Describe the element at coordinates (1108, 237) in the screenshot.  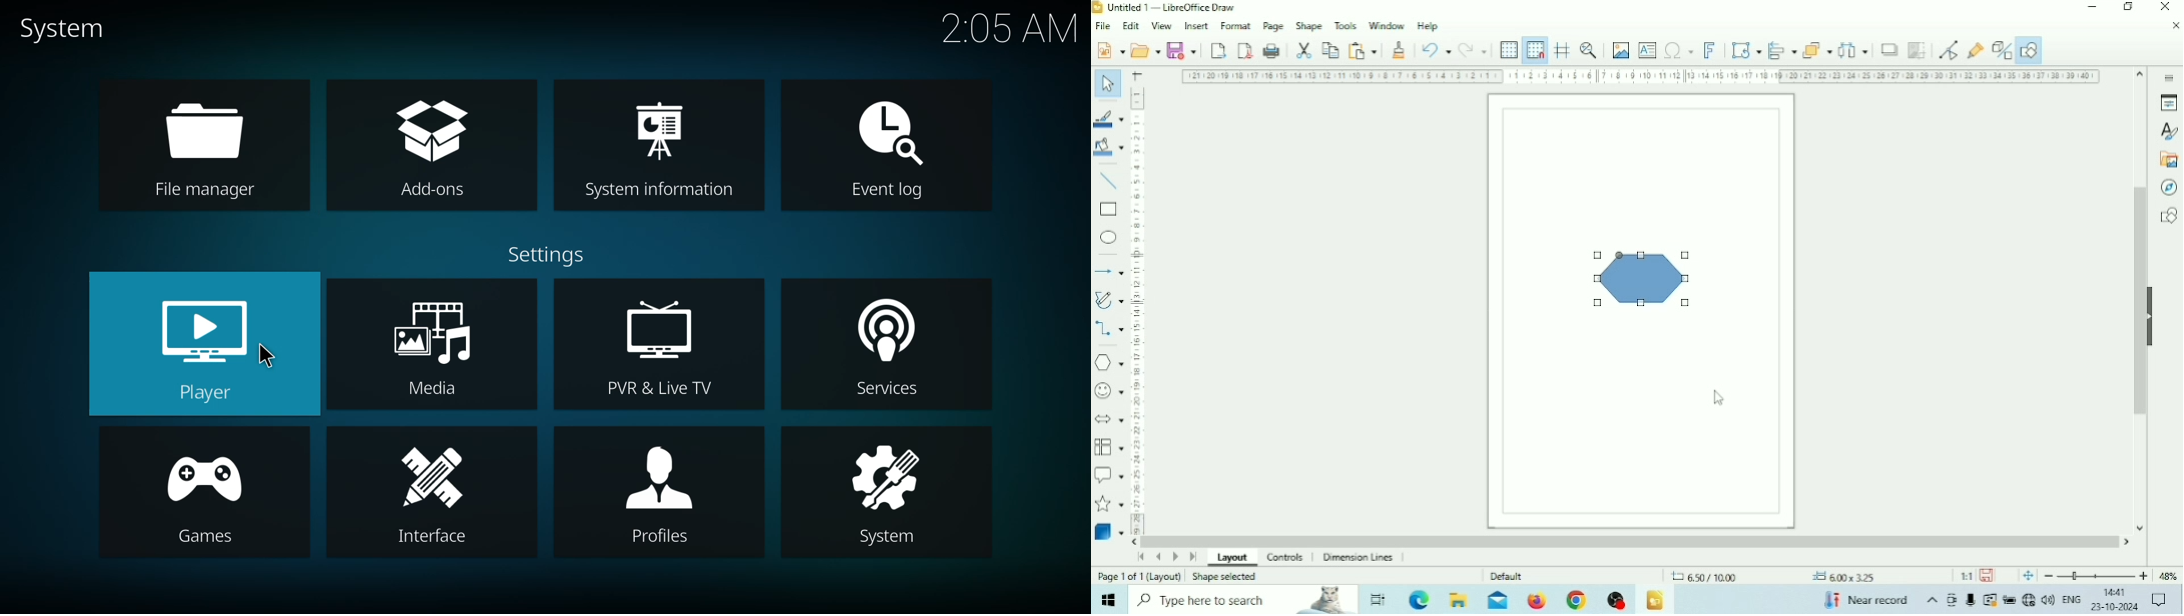
I see `Ellipse` at that location.